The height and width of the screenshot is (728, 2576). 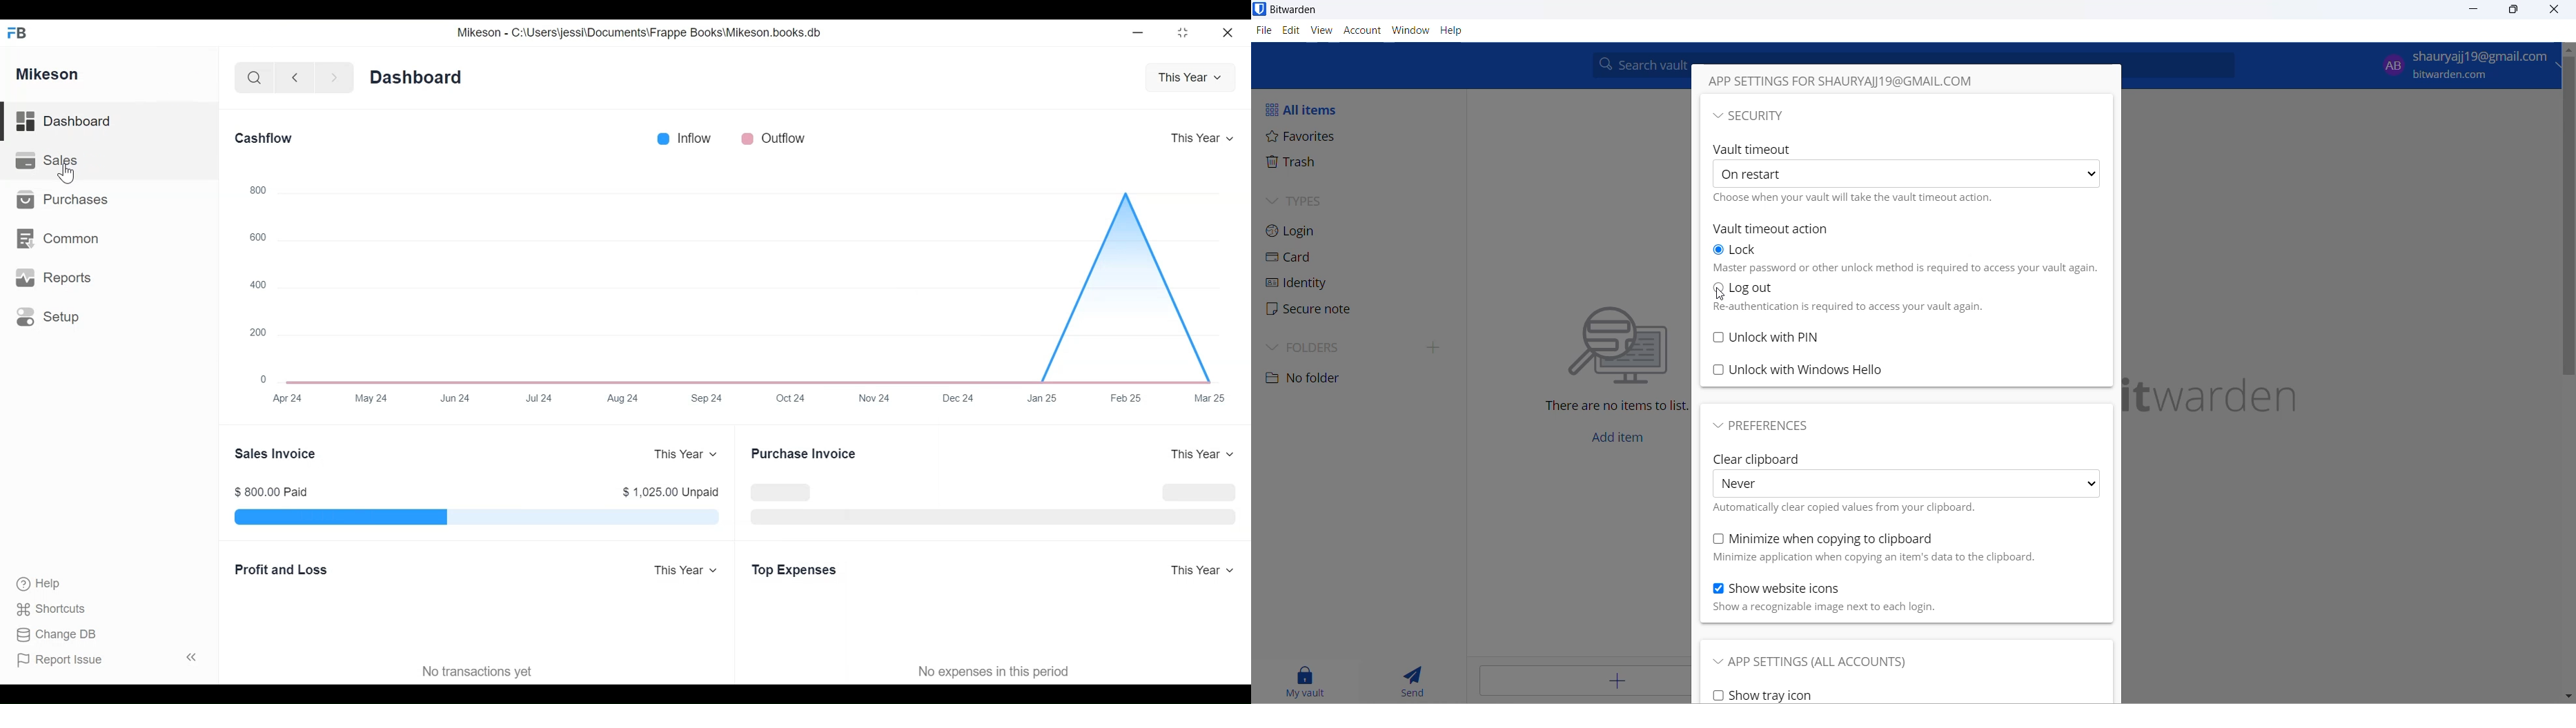 What do you see at coordinates (742, 278) in the screenshot?
I see `Graph` at bounding box center [742, 278].